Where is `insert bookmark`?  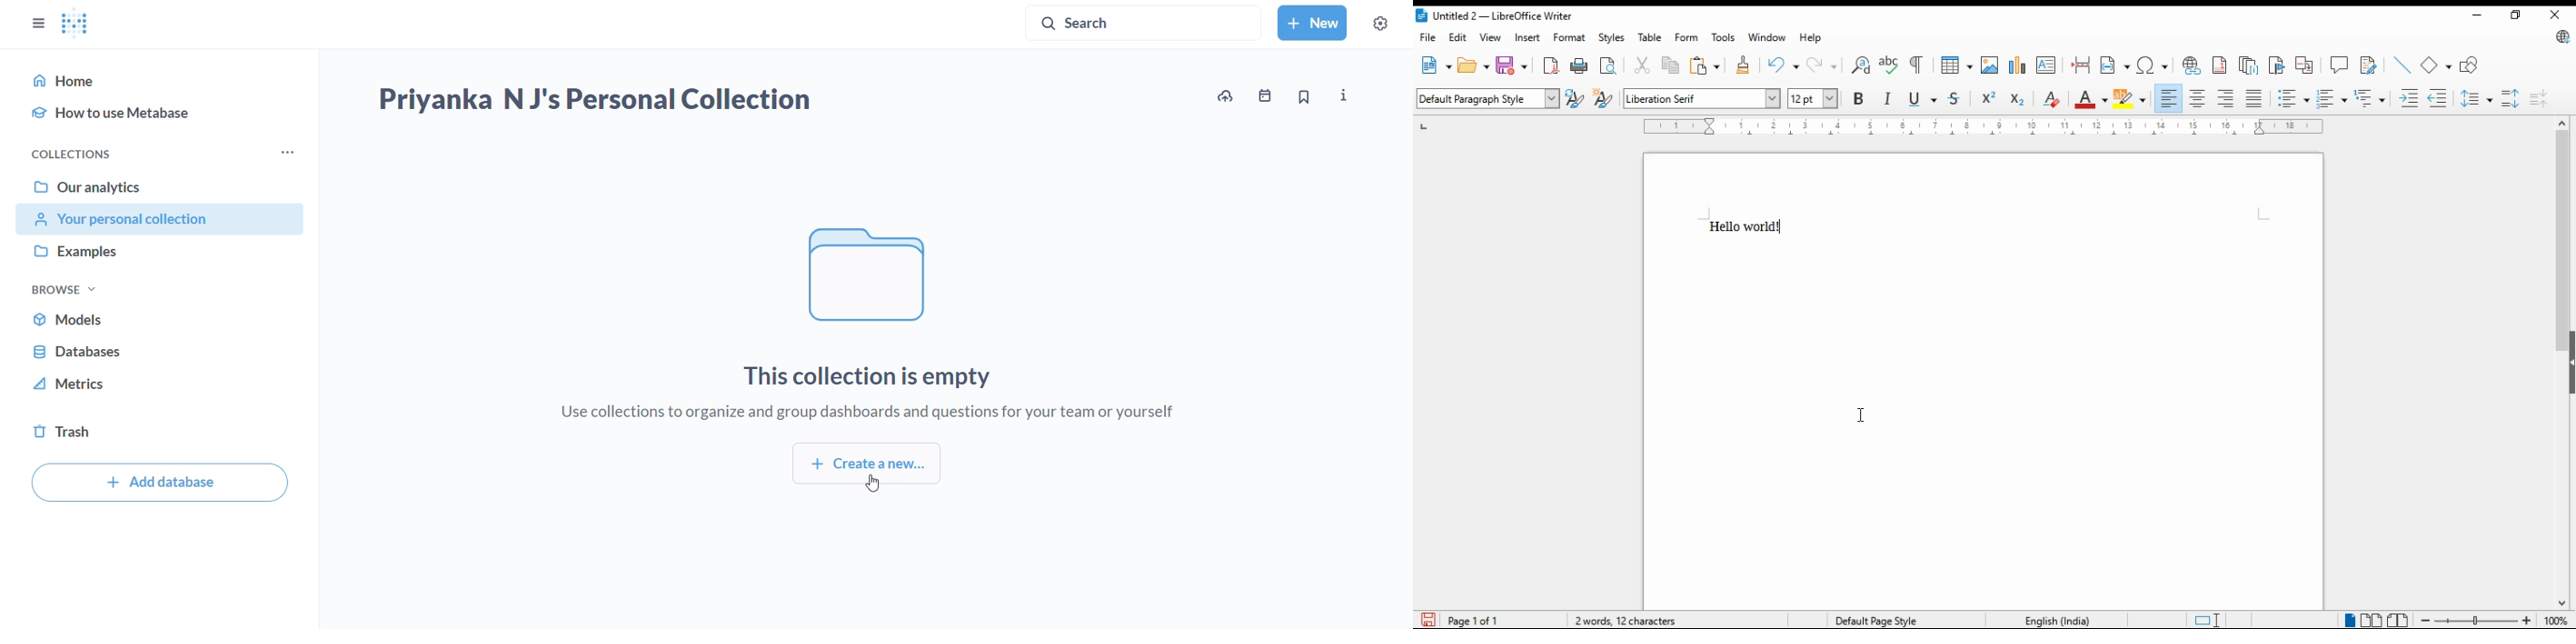 insert bookmark is located at coordinates (2279, 65).